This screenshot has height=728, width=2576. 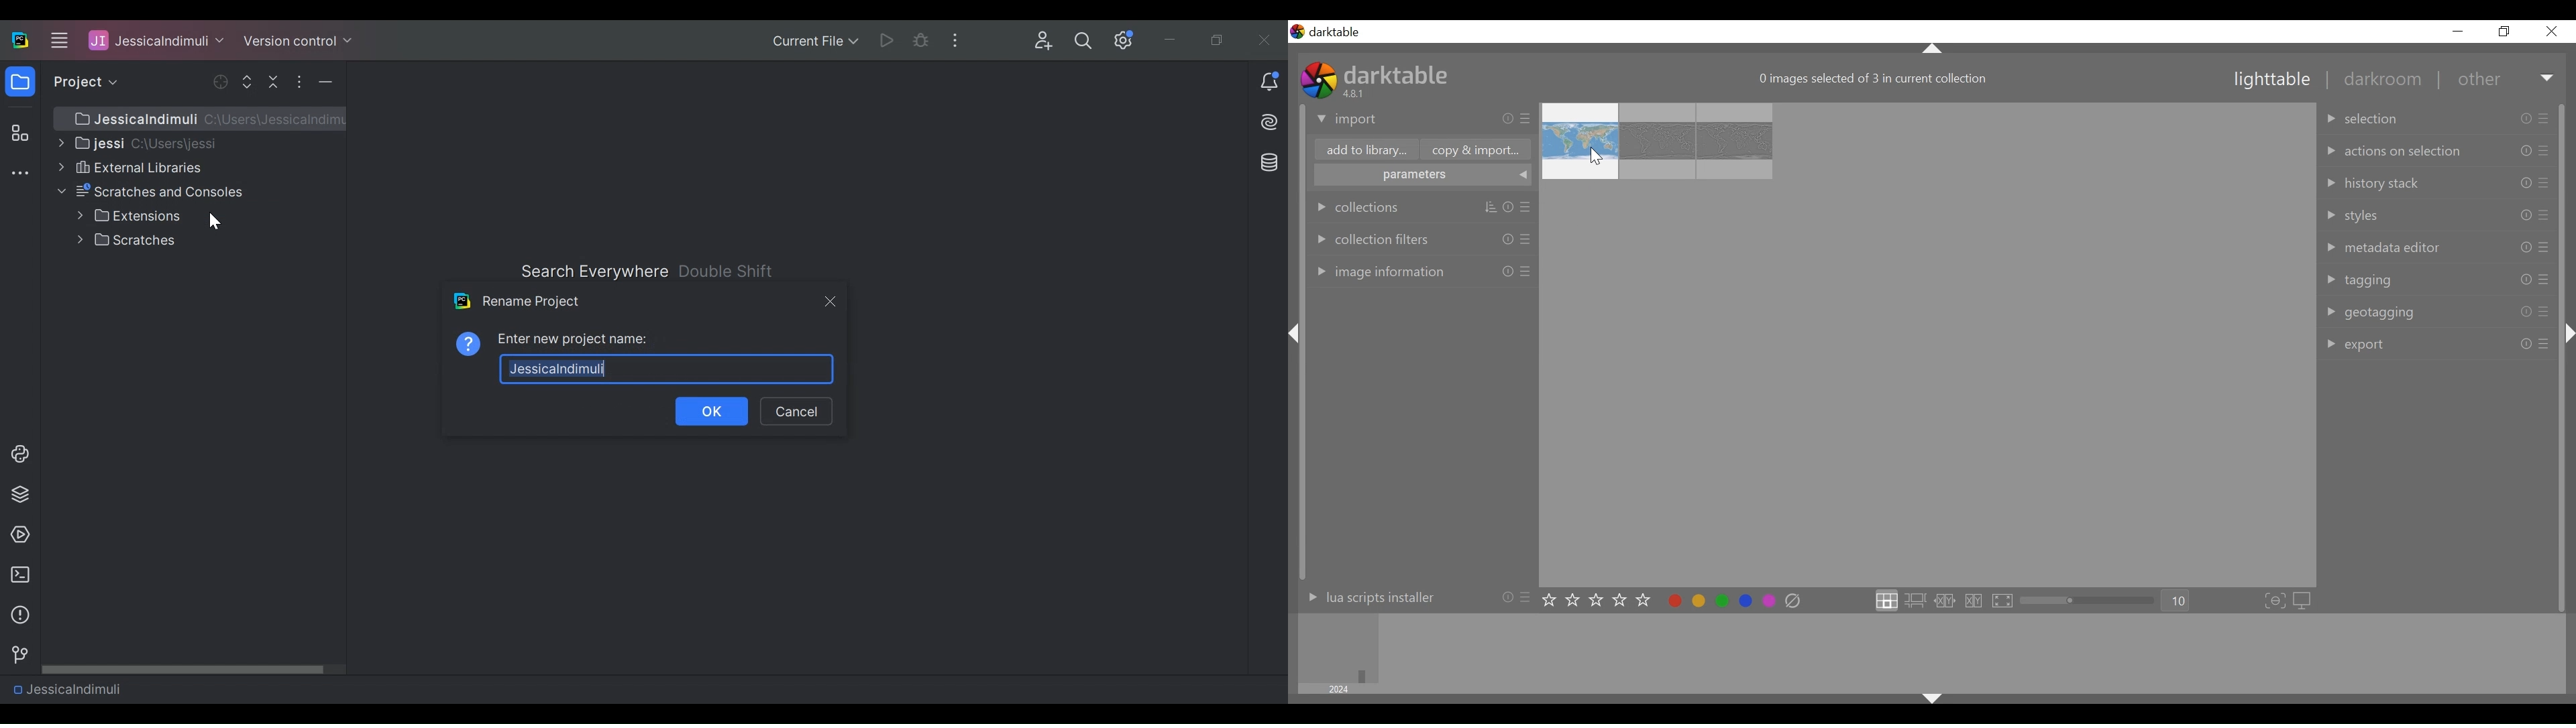 I want to click on other, so click(x=2502, y=79).